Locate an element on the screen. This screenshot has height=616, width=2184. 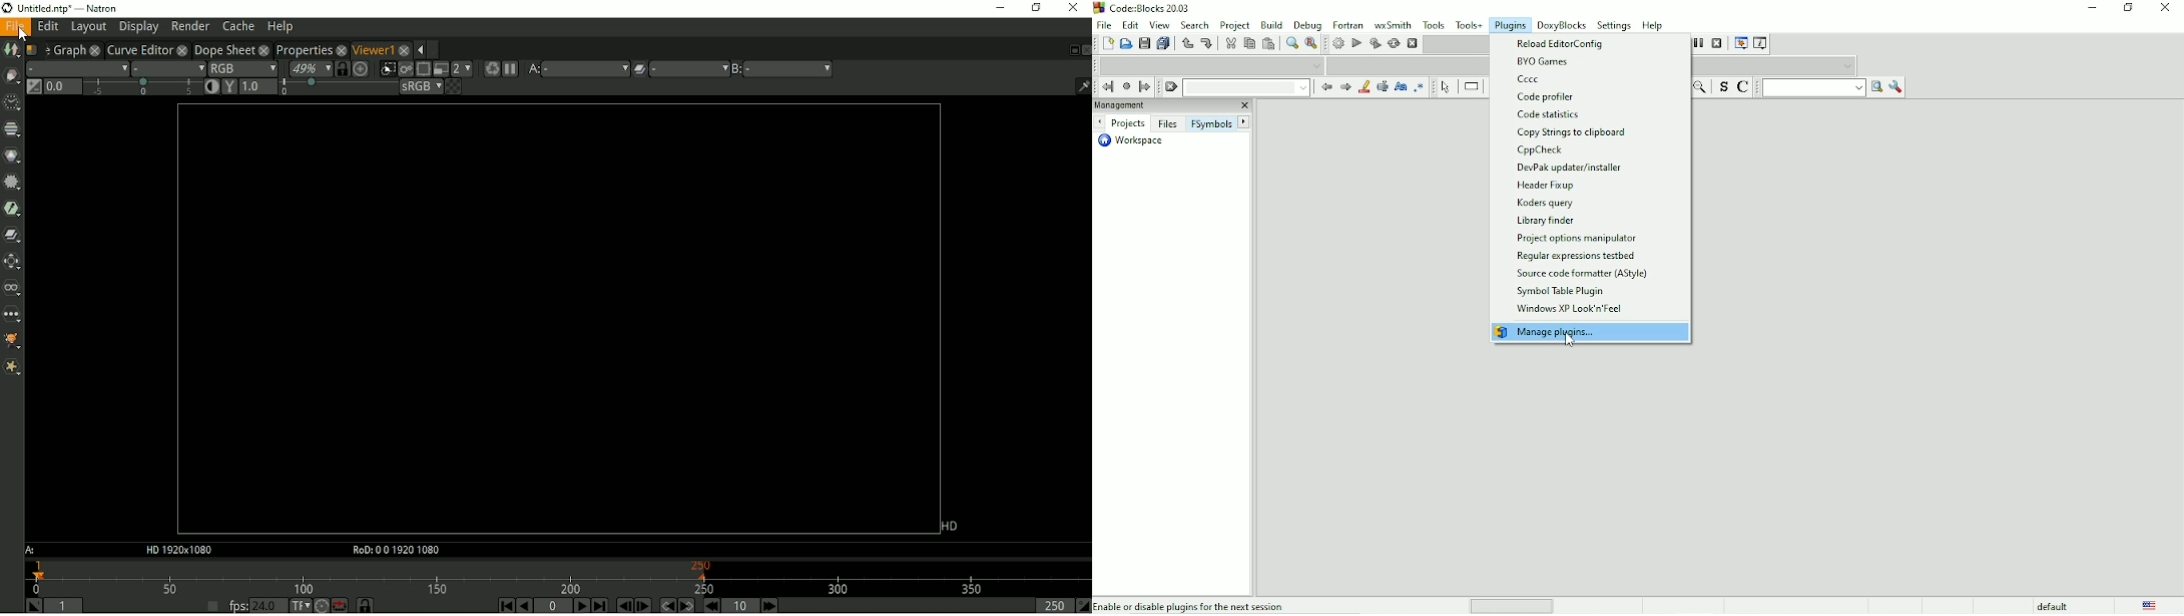
Build is located at coordinates (1338, 43).